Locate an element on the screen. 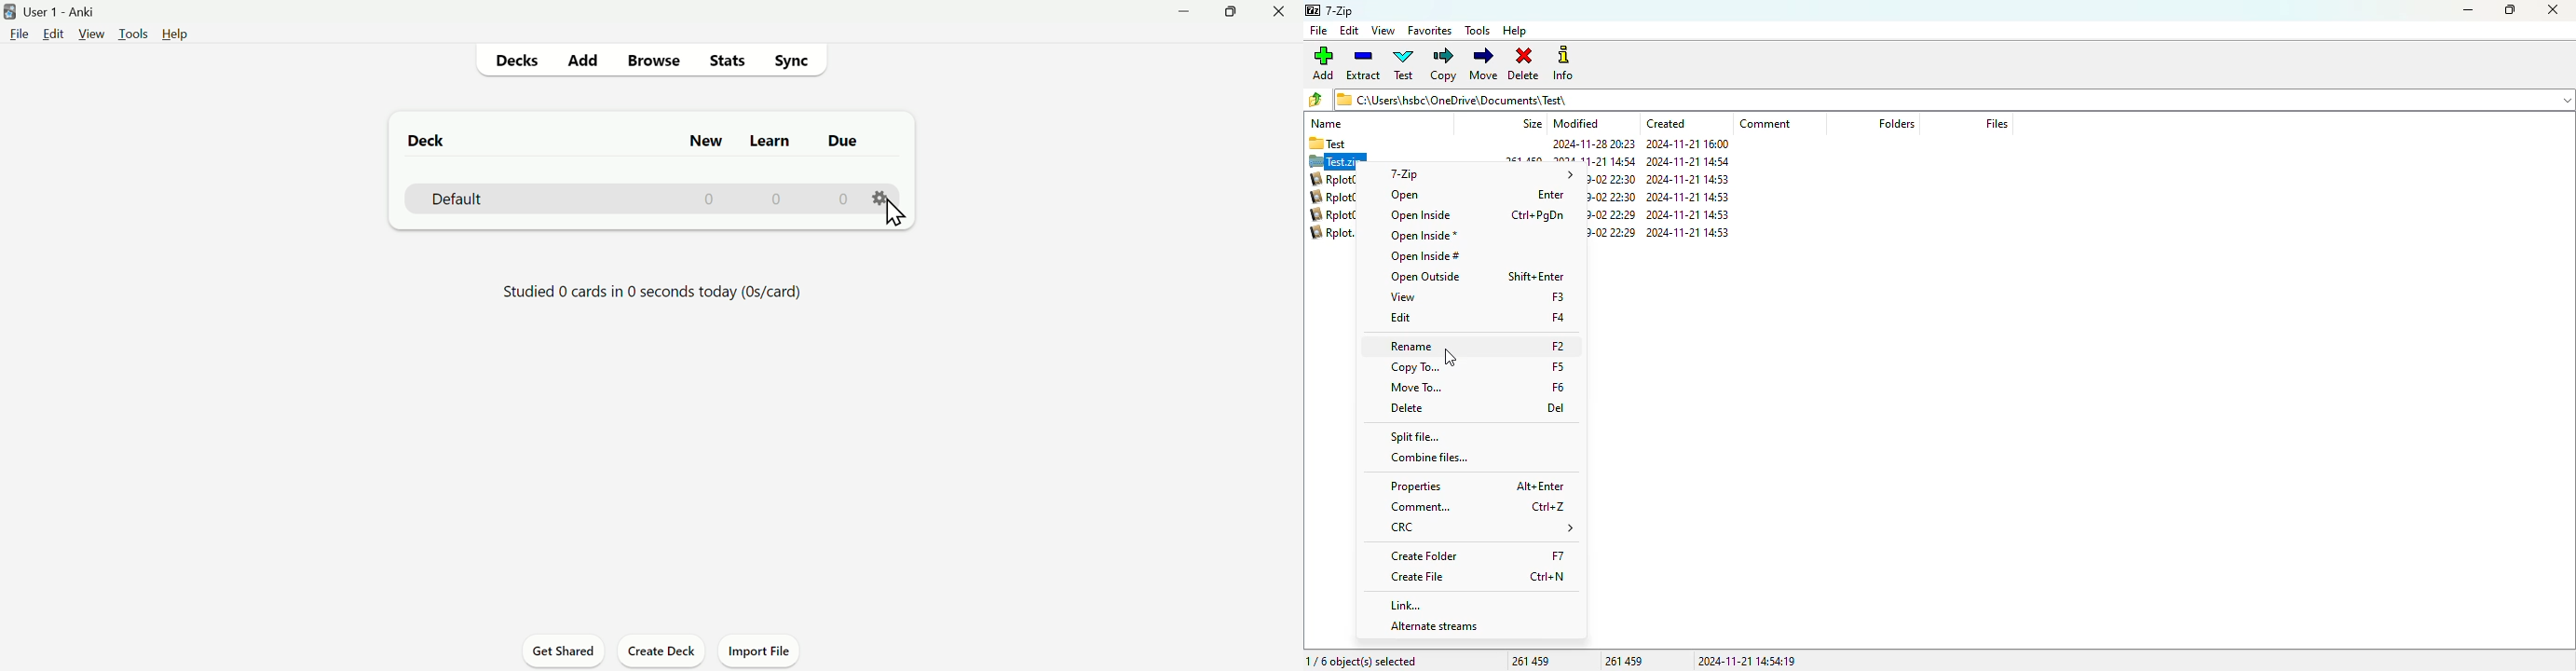  F6 is located at coordinates (1560, 388).